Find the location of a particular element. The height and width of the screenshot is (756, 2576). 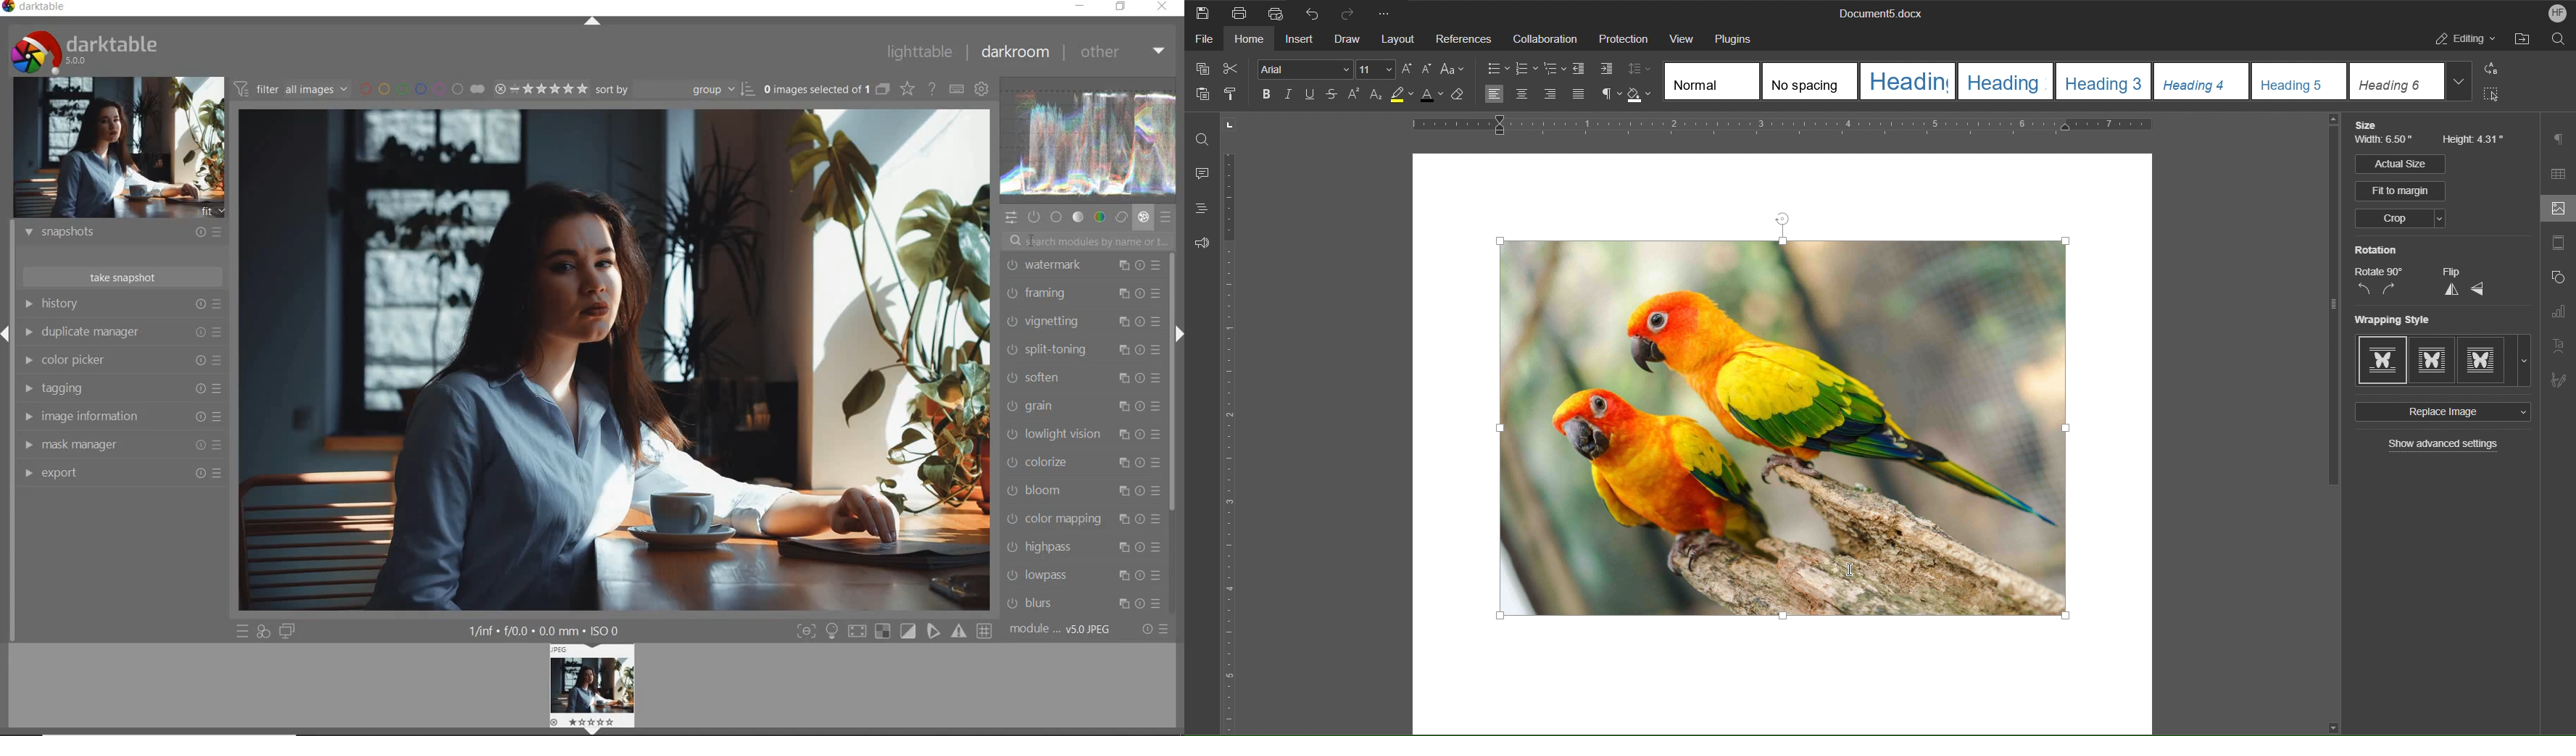

framing is located at coordinates (1084, 293).